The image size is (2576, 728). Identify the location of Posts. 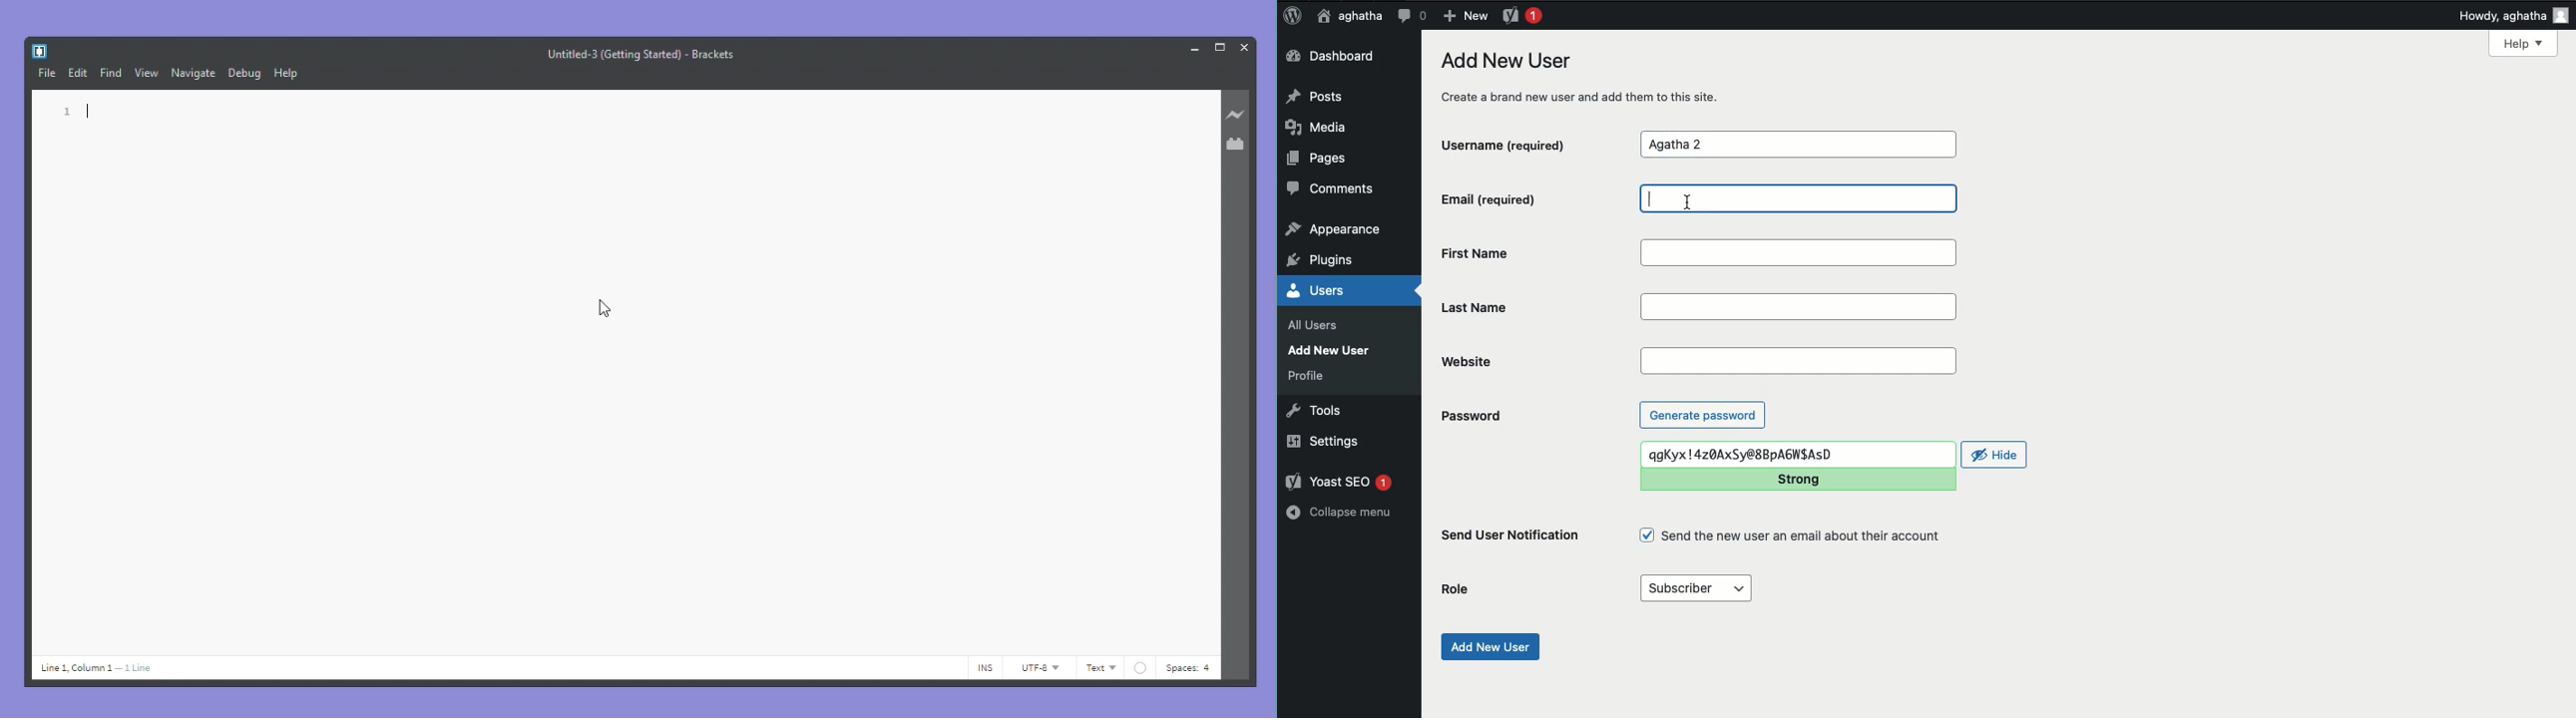
(1319, 95).